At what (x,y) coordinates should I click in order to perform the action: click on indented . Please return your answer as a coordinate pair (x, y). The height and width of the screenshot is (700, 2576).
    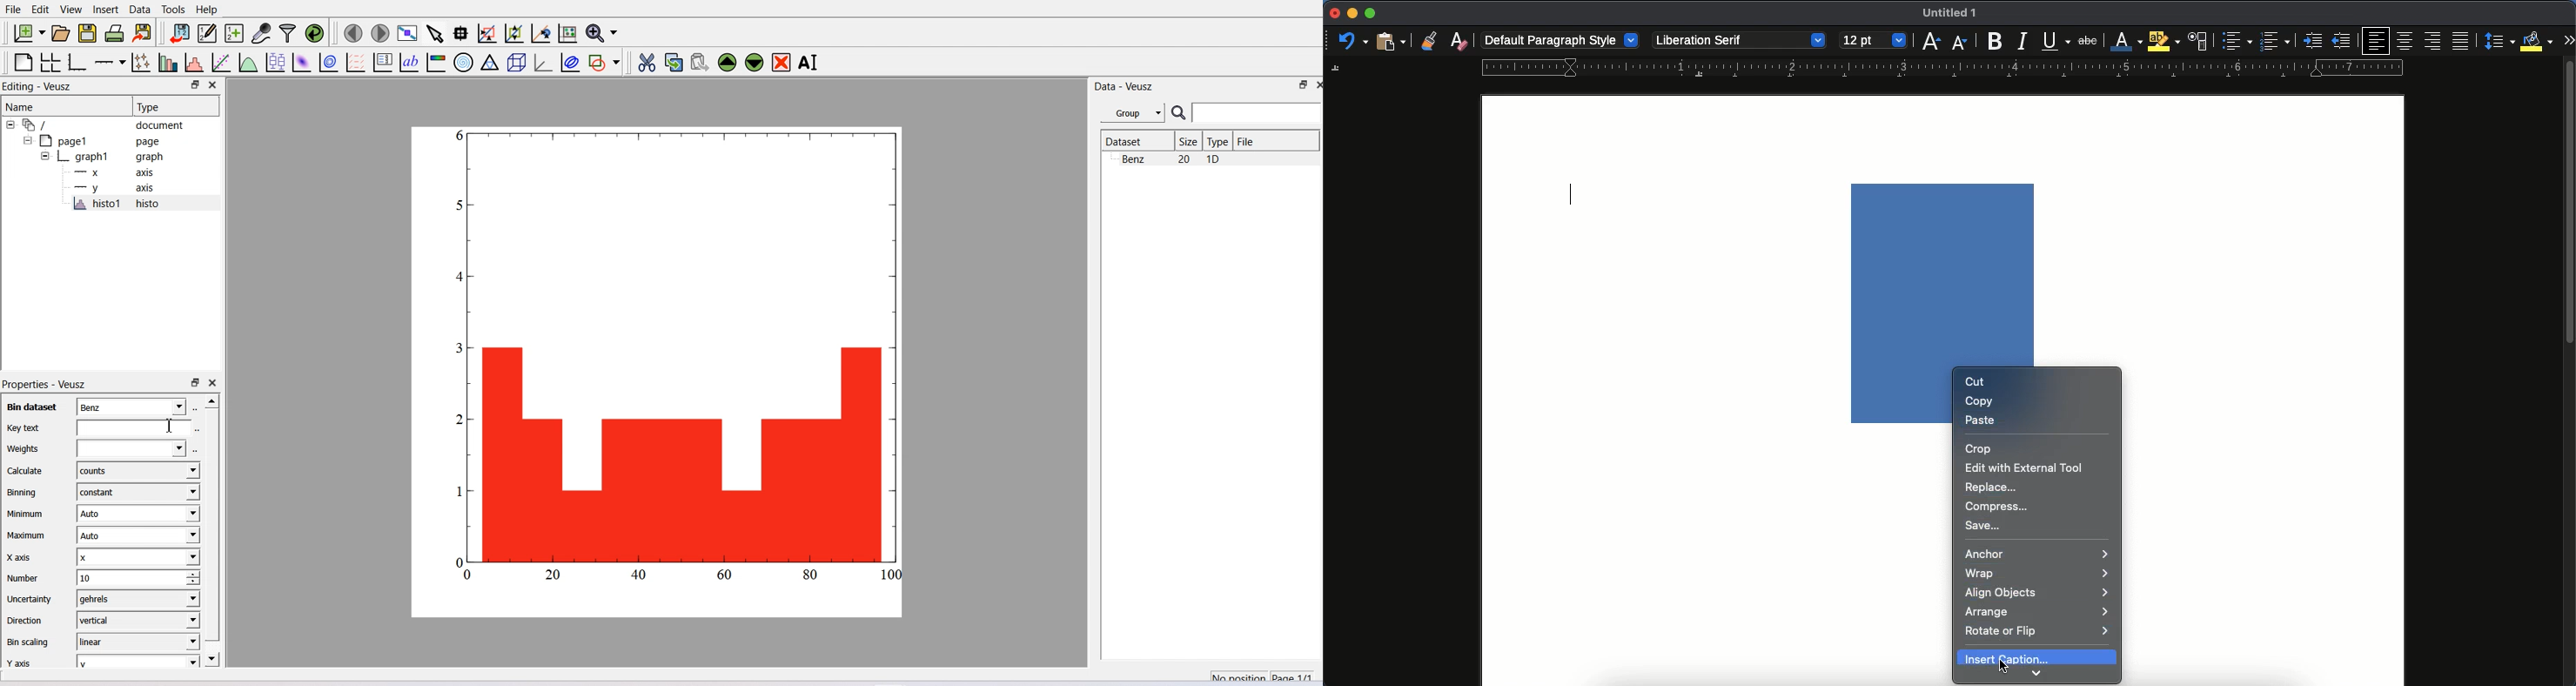
    Looking at the image, I should click on (2311, 42).